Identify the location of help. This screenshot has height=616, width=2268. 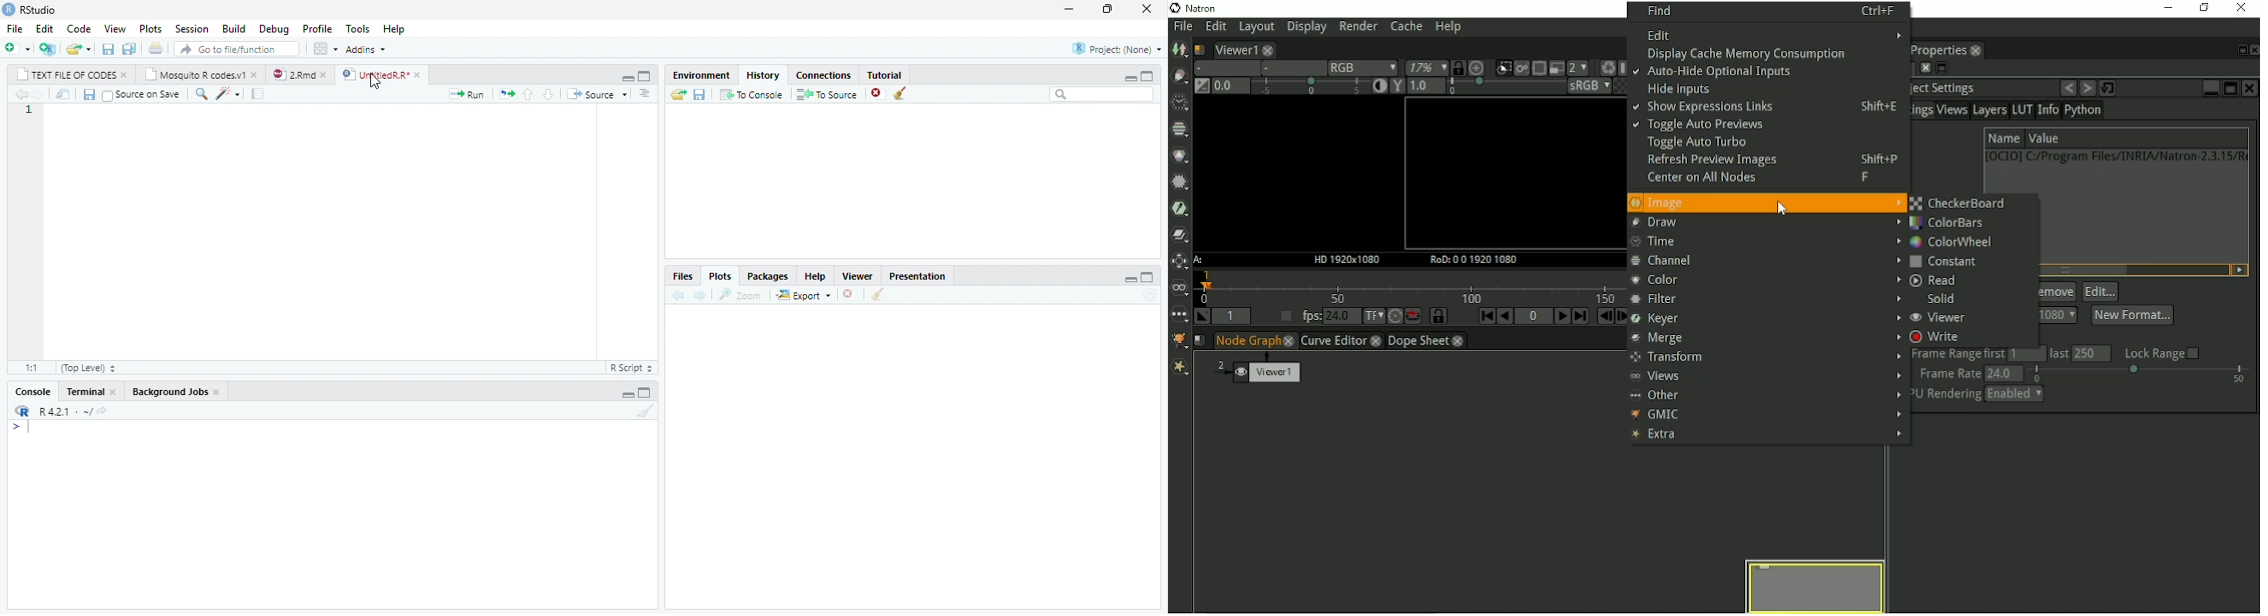
(816, 275).